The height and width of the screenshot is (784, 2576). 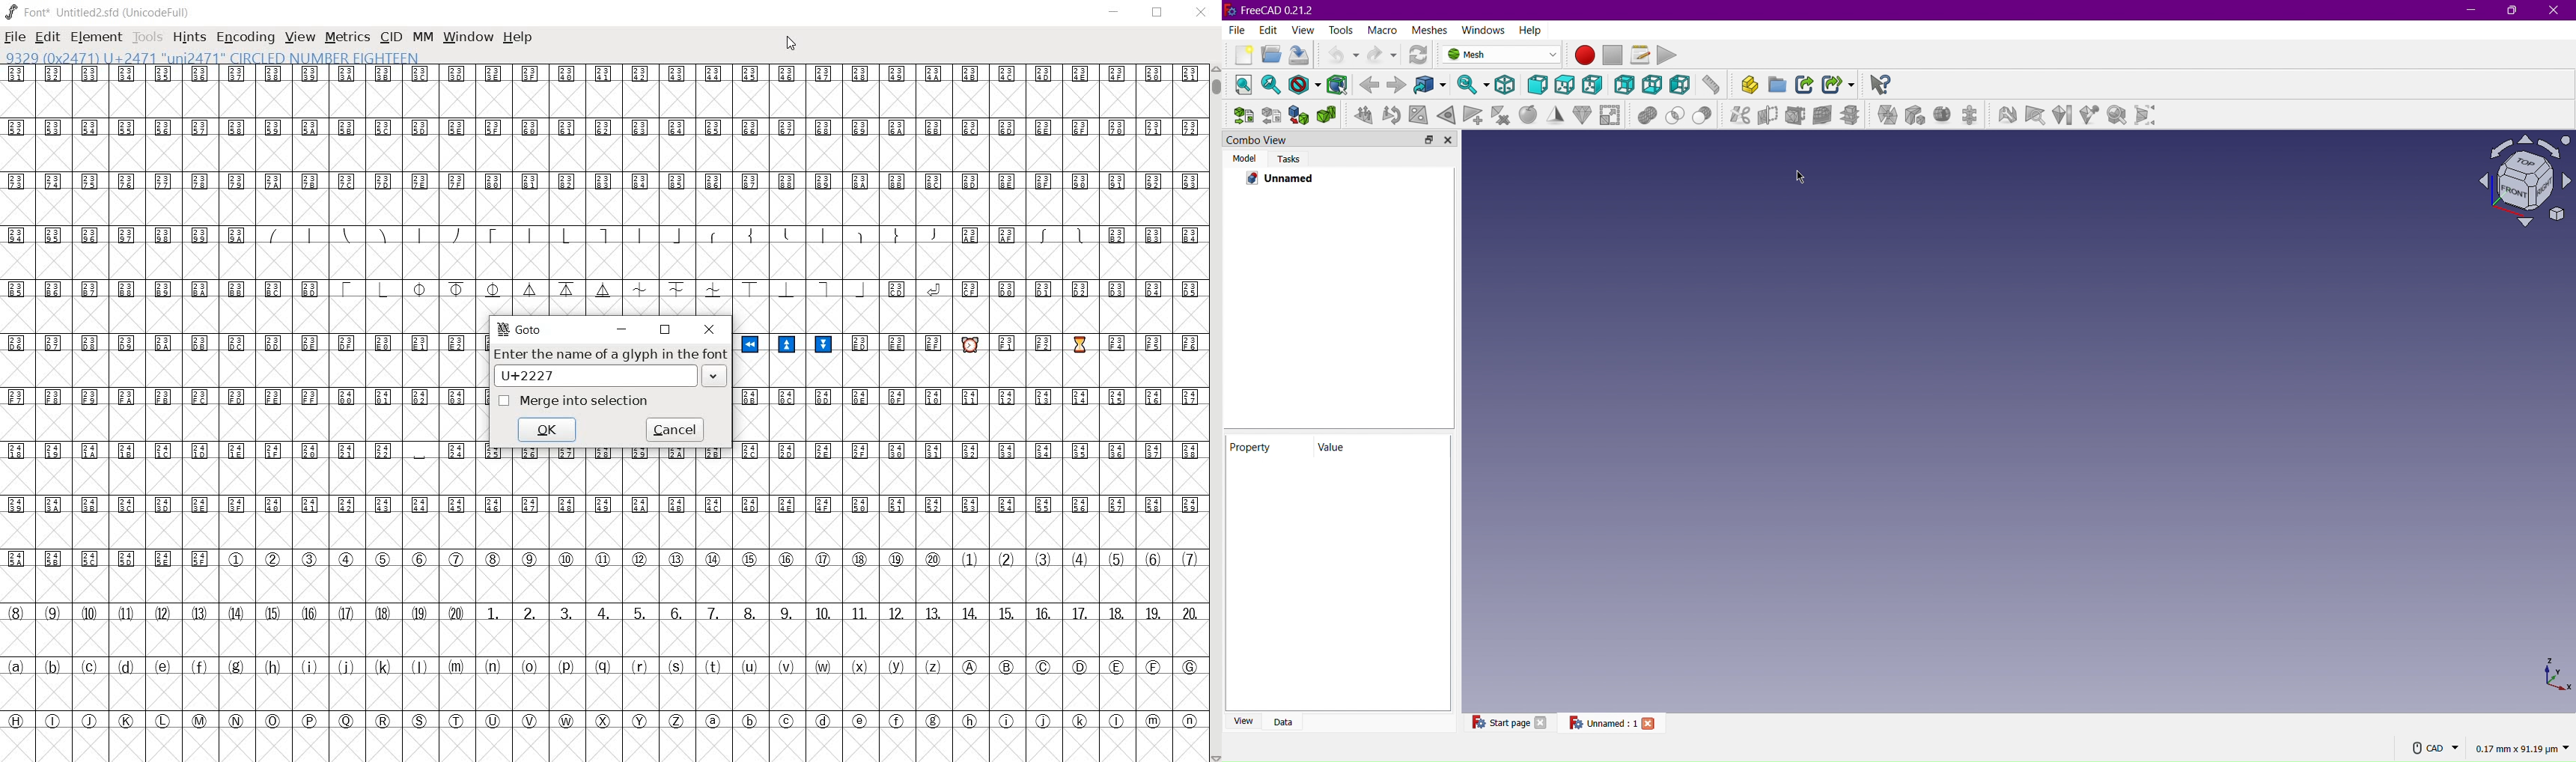 What do you see at coordinates (1502, 54) in the screenshot?
I see `Mesh Design` at bounding box center [1502, 54].